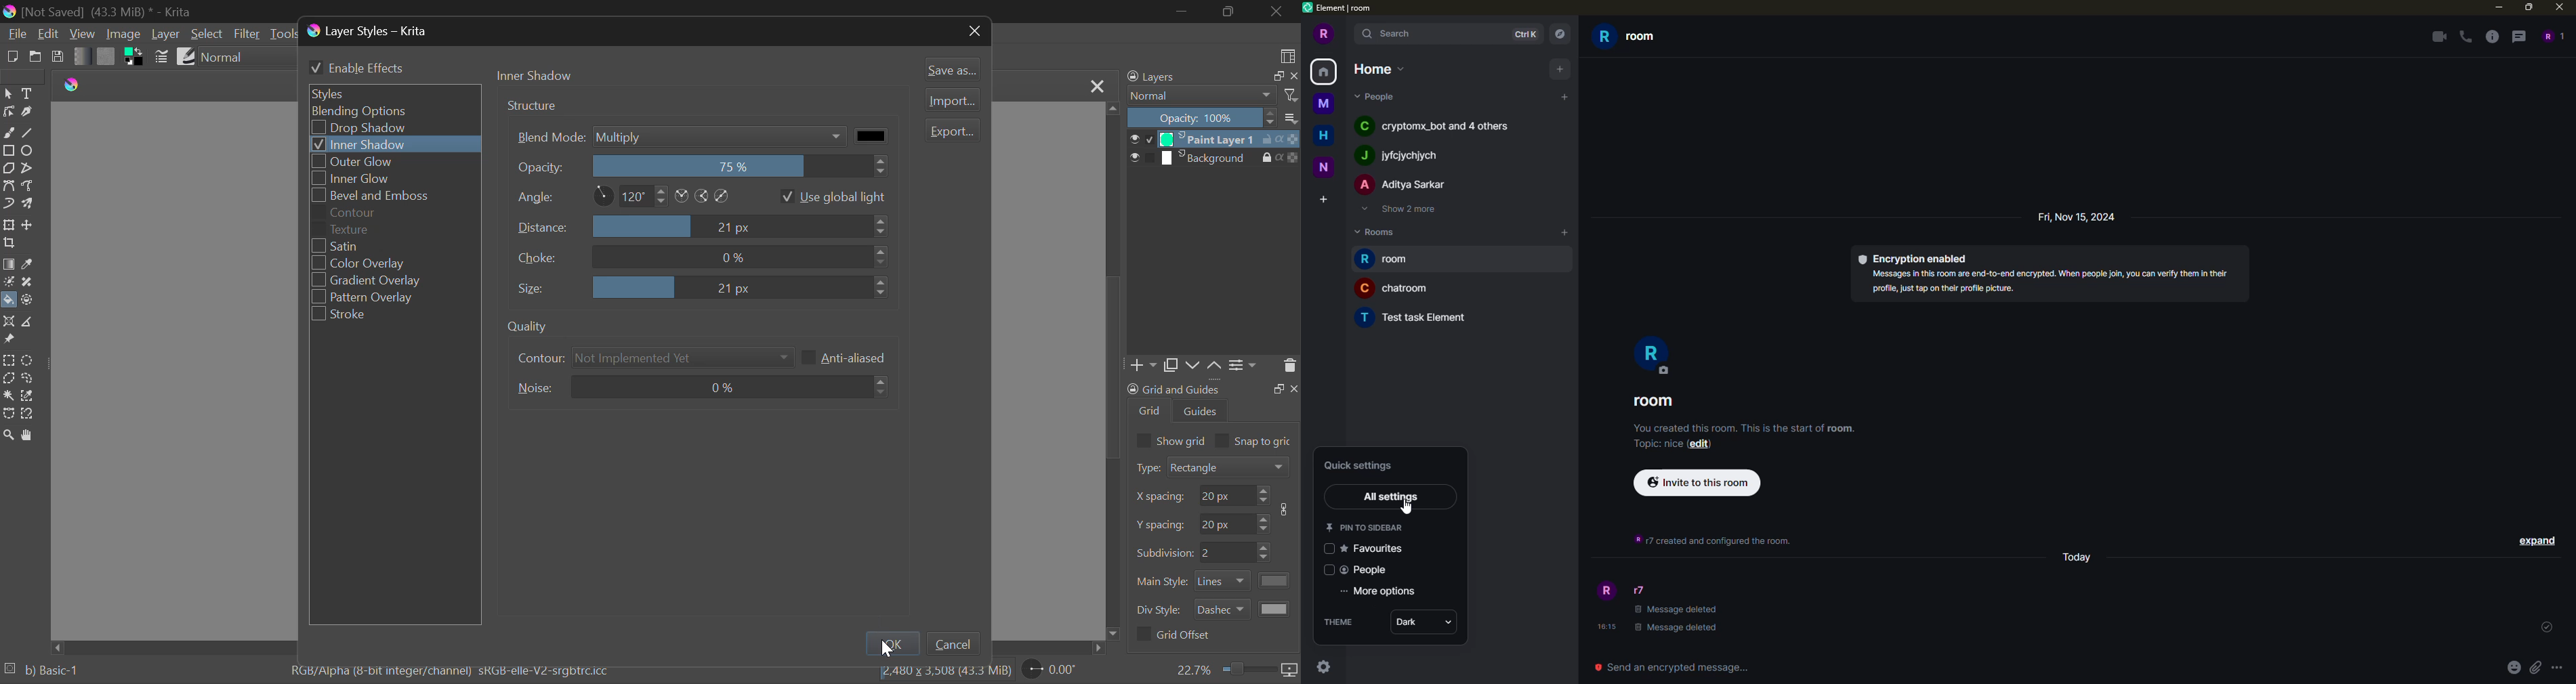 This screenshot has height=700, width=2576. I want to click on profile, so click(1650, 355).